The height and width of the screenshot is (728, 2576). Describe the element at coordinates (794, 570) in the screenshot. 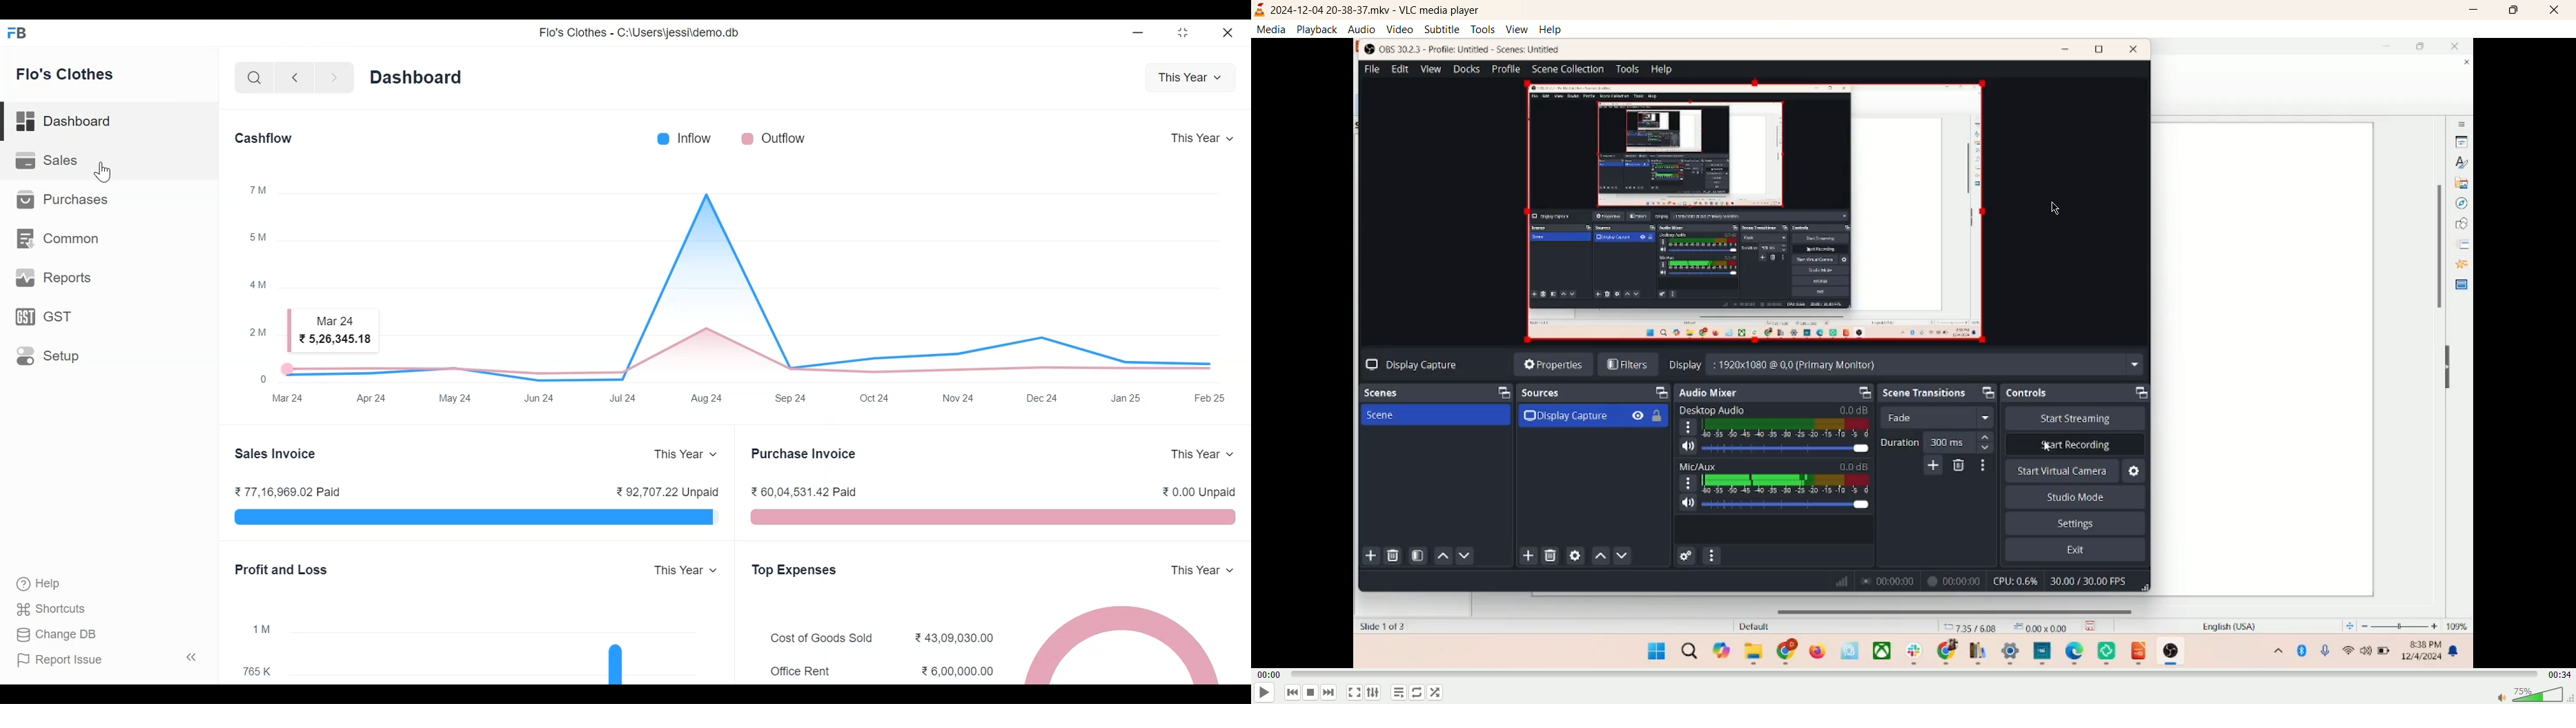

I see `Top Expenses` at that location.